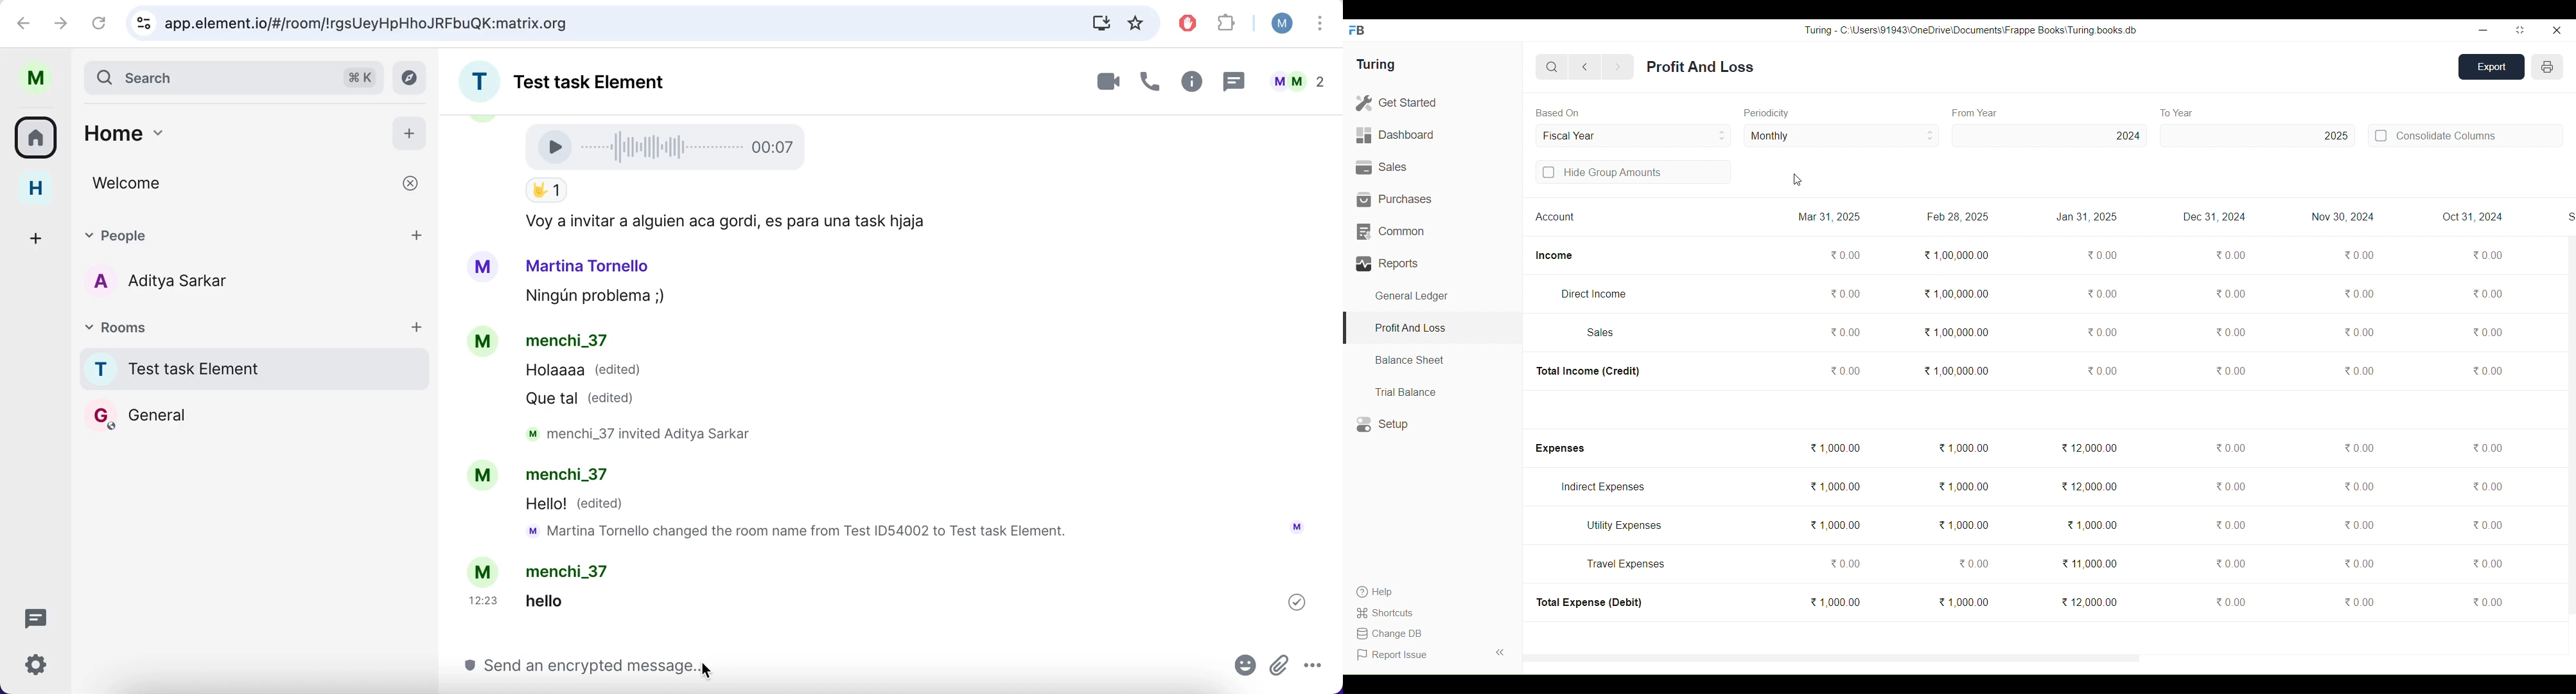  Describe the element at coordinates (2487, 255) in the screenshot. I see `0.00` at that location.